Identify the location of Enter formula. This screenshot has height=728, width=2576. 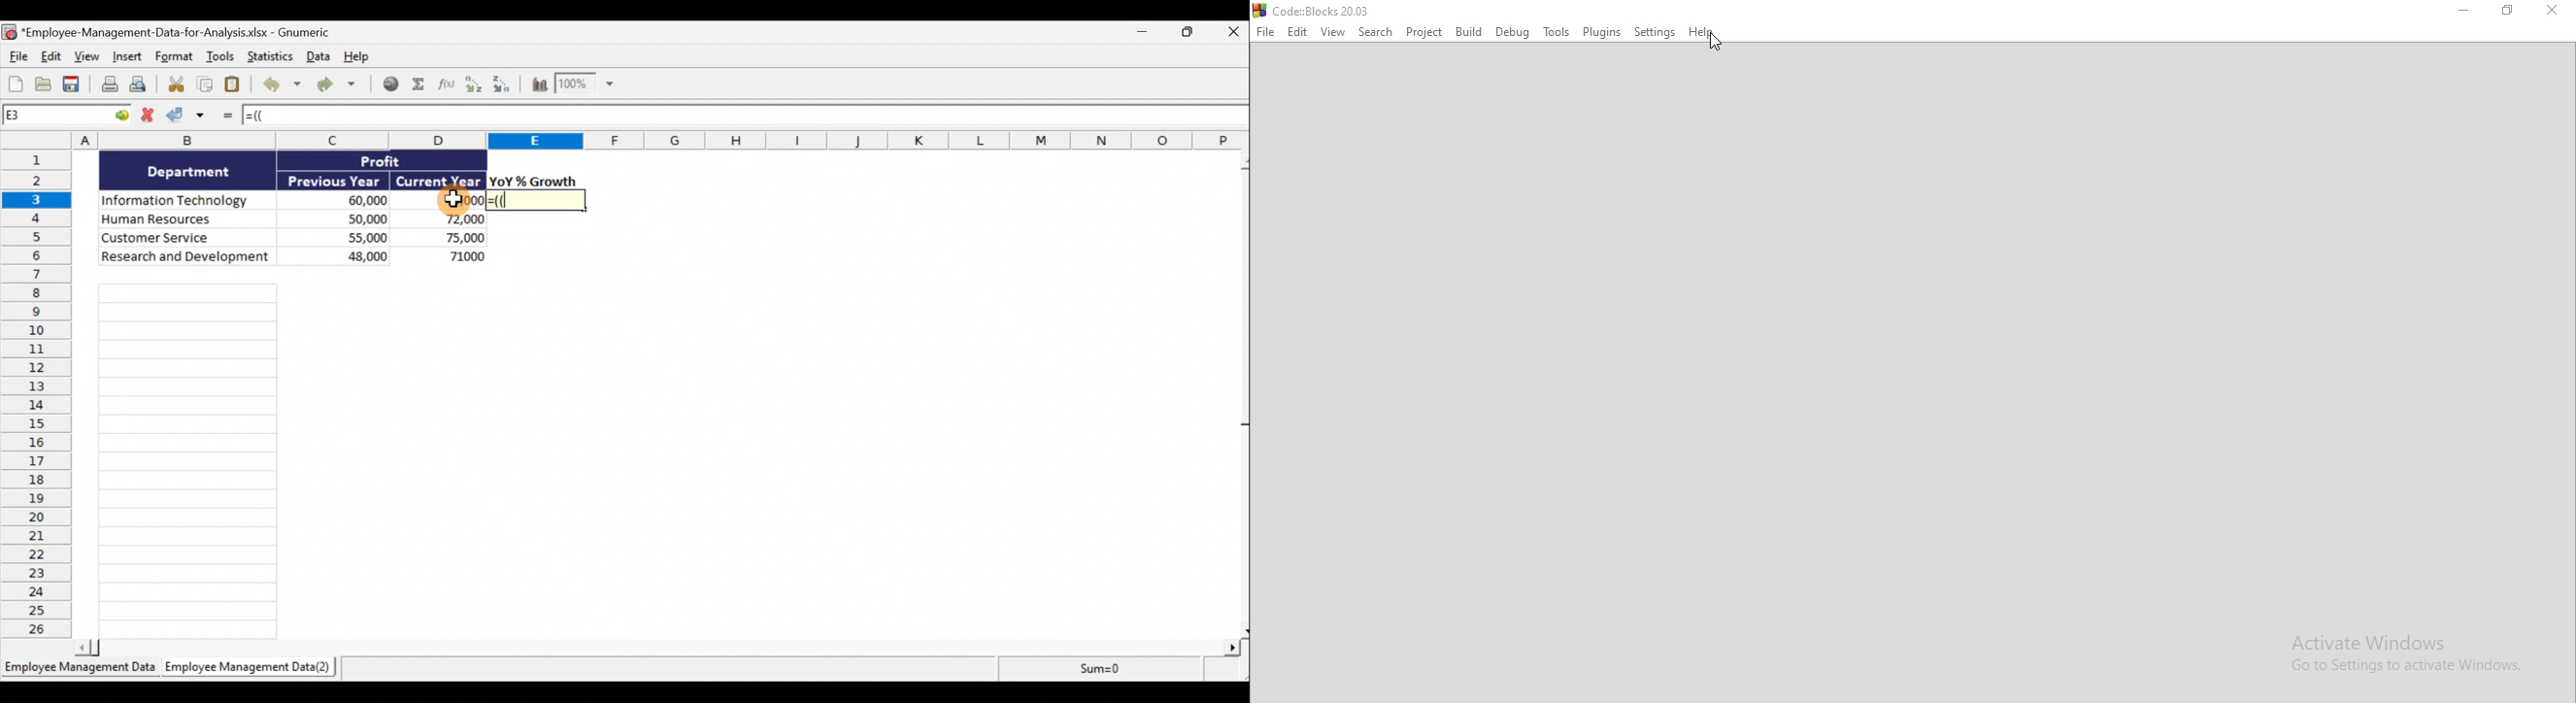
(226, 118).